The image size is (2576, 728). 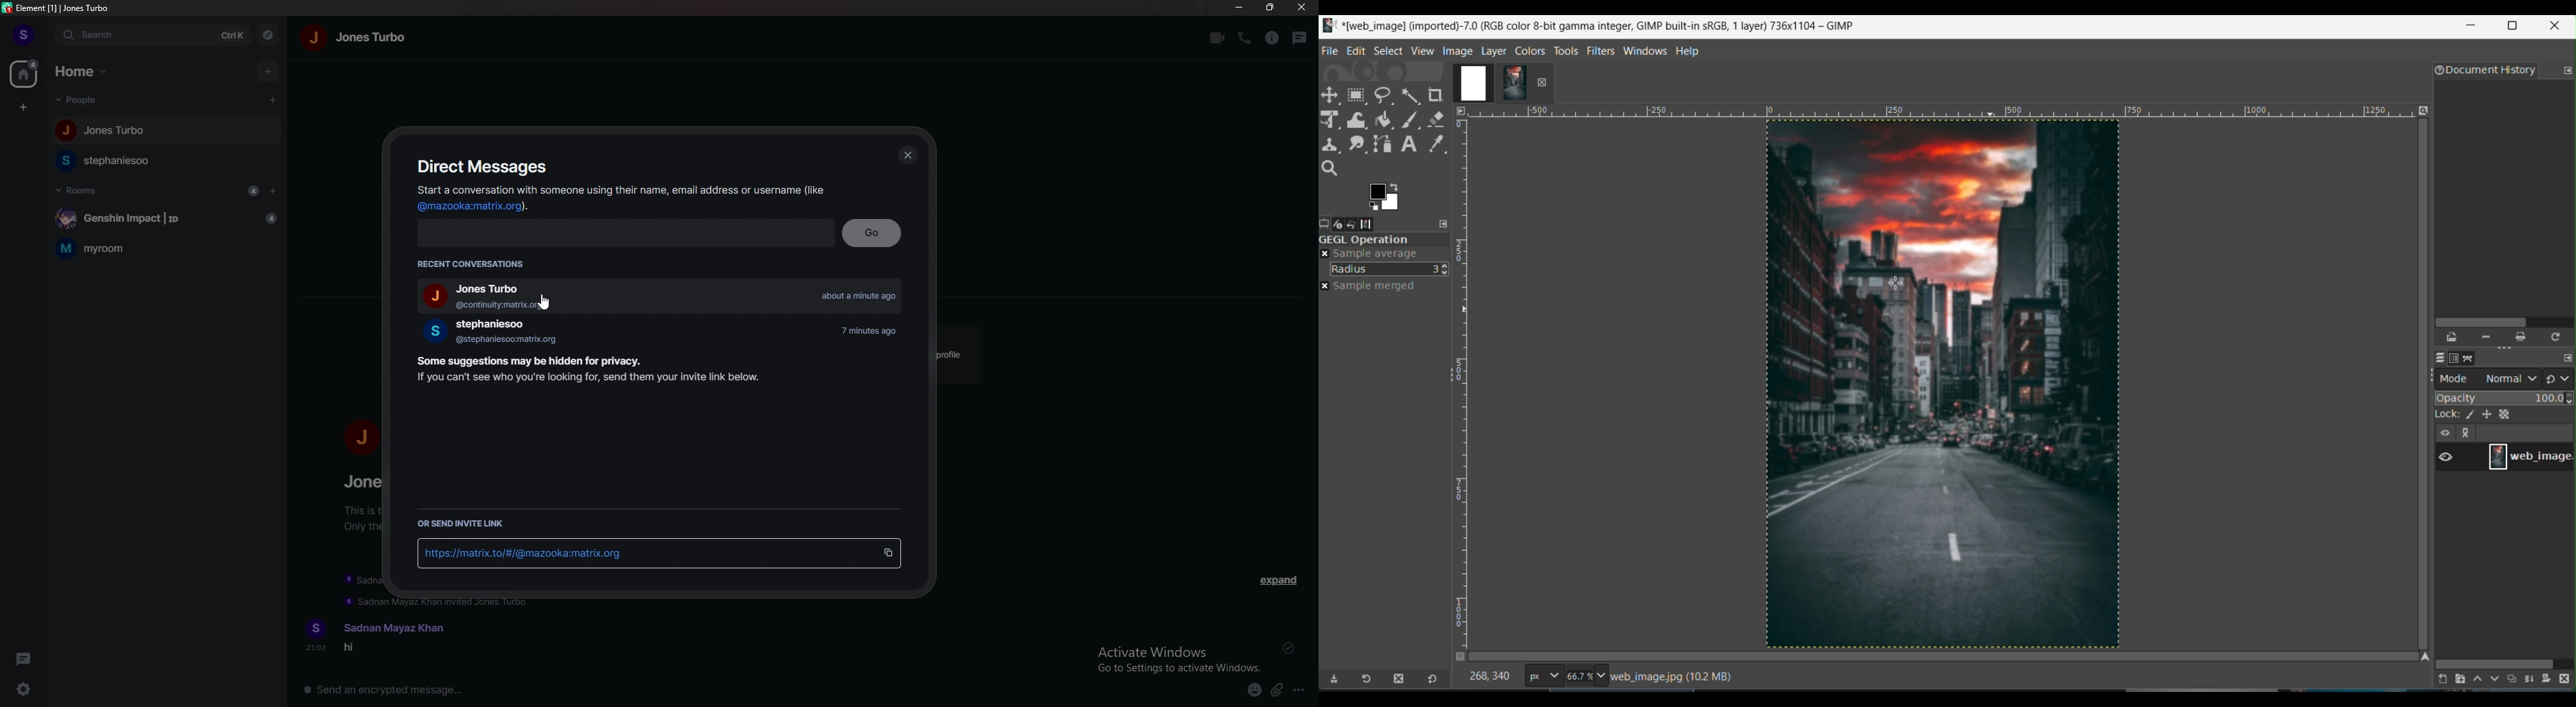 What do you see at coordinates (2507, 413) in the screenshot?
I see `lock alpha channel` at bounding box center [2507, 413].